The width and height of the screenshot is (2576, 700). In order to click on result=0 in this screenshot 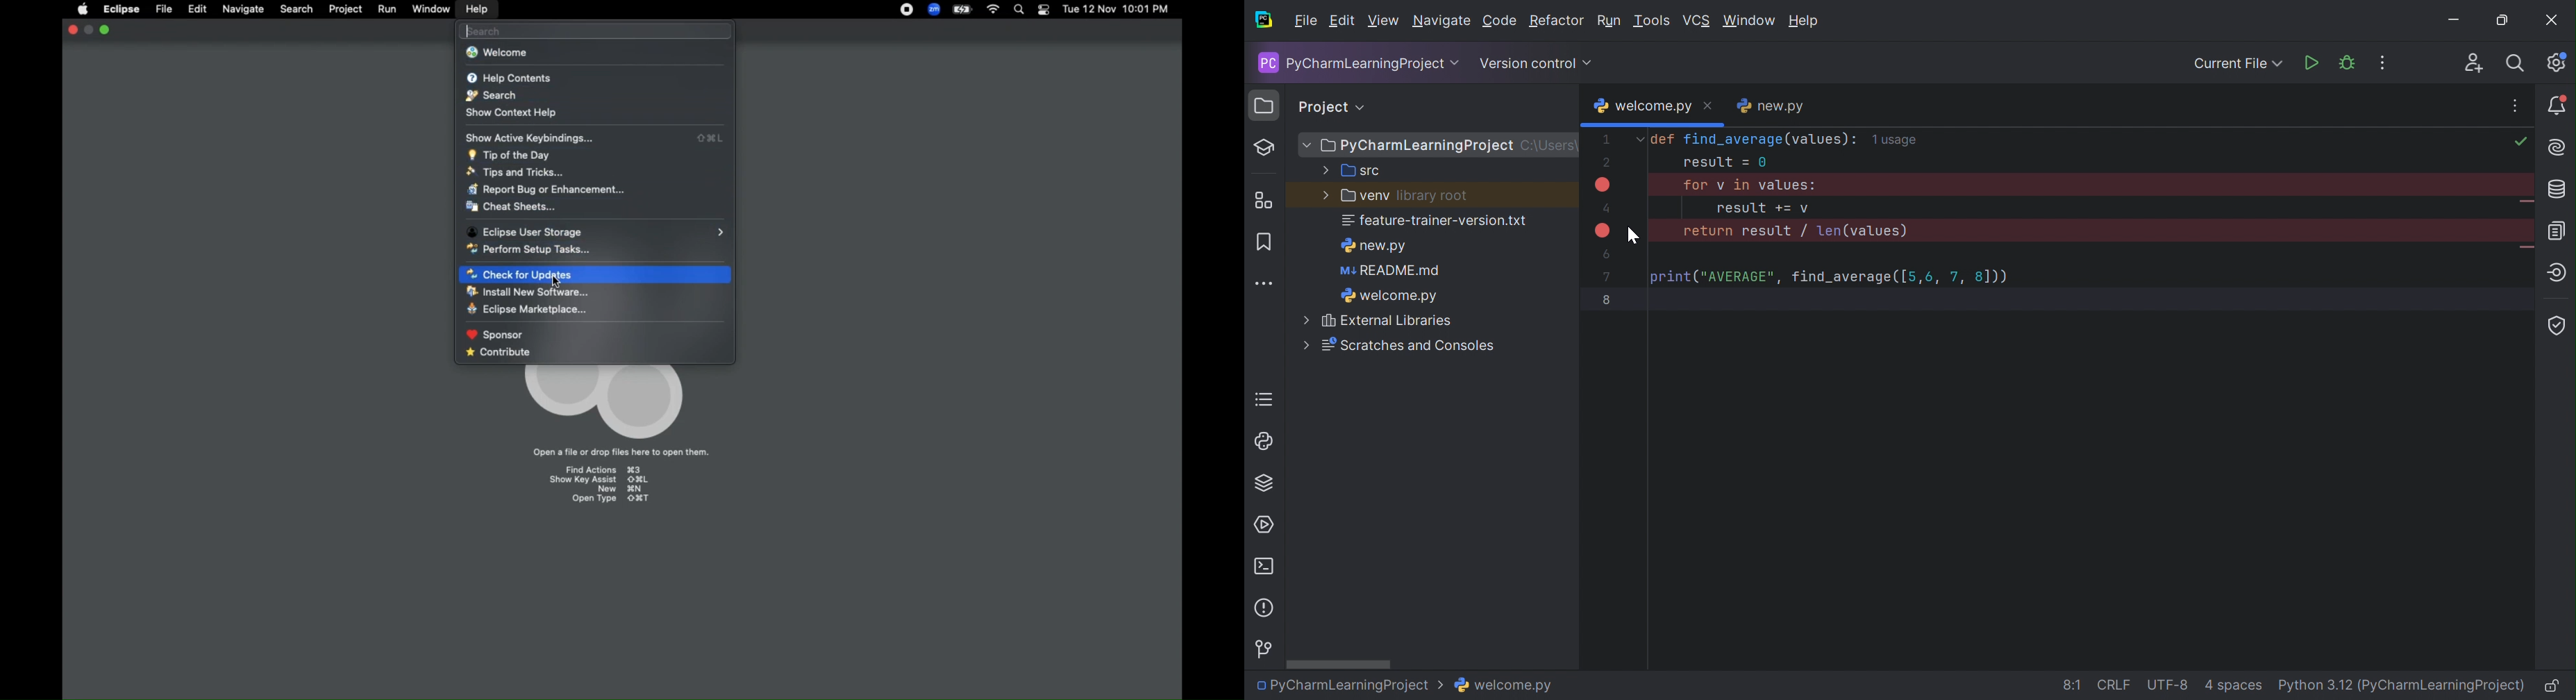, I will do `click(1724, 163)`.